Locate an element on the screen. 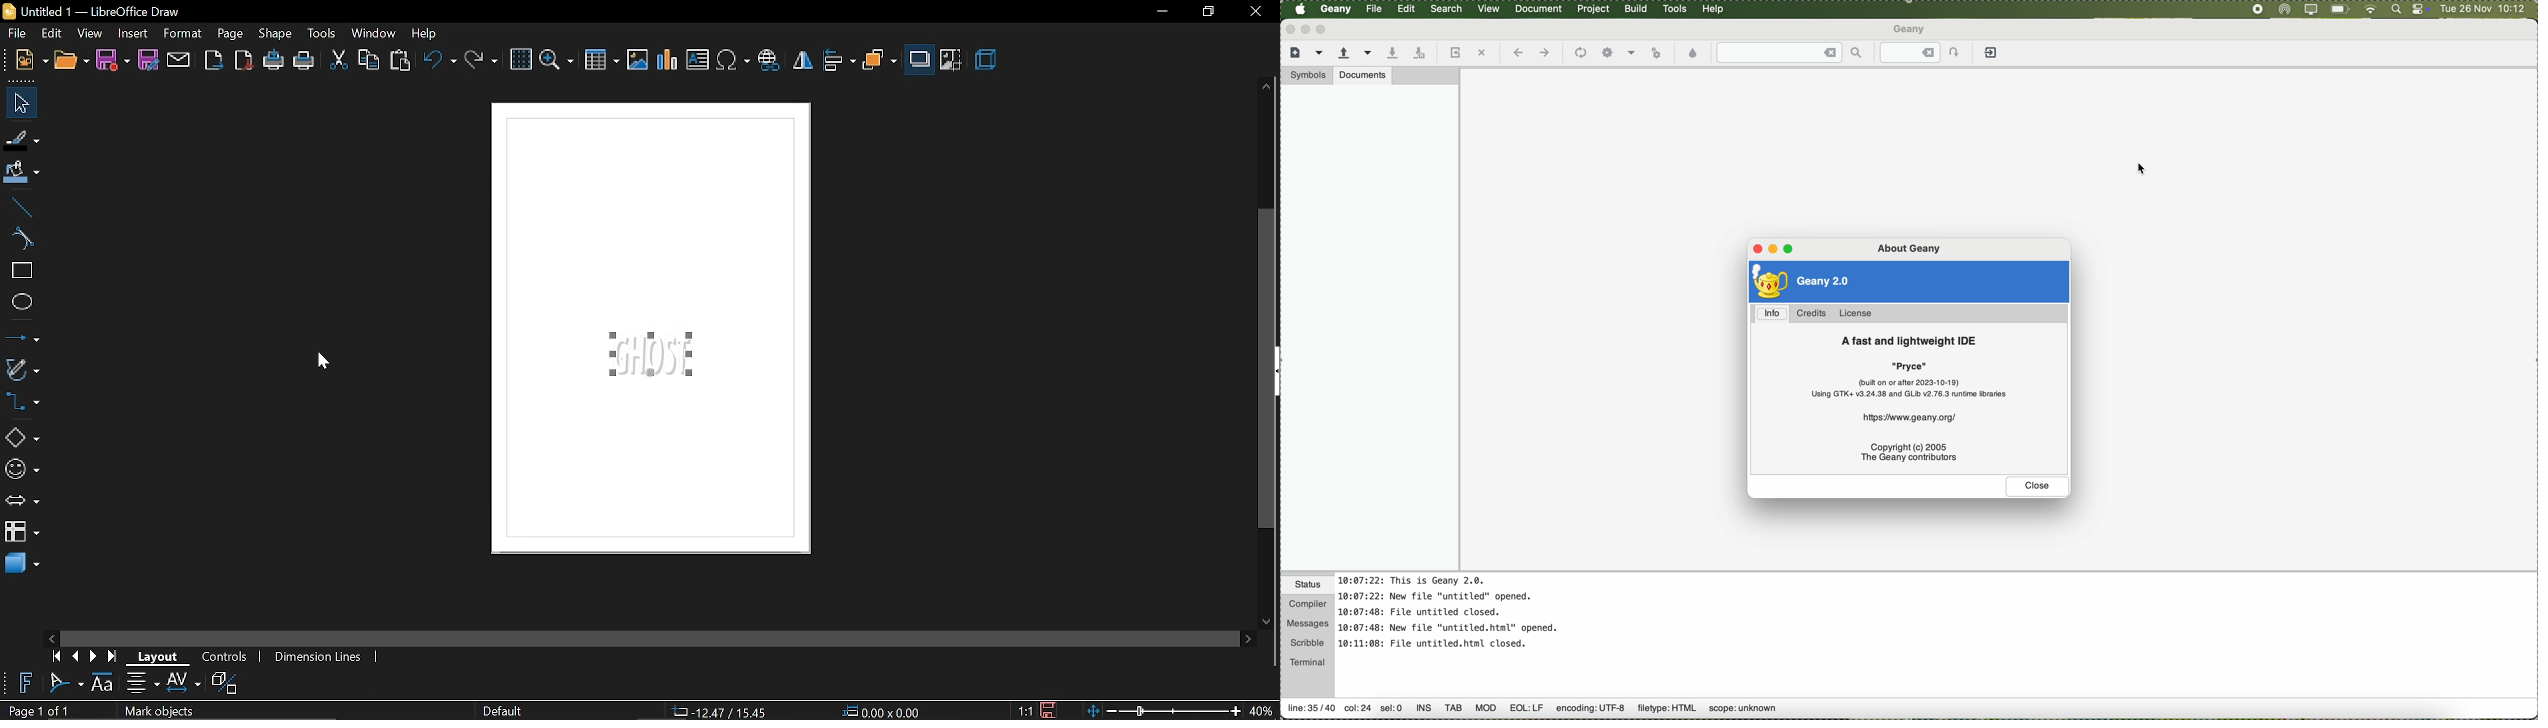 This screenshot has height=728, width=2548. window is located at coordinates (375, 33).